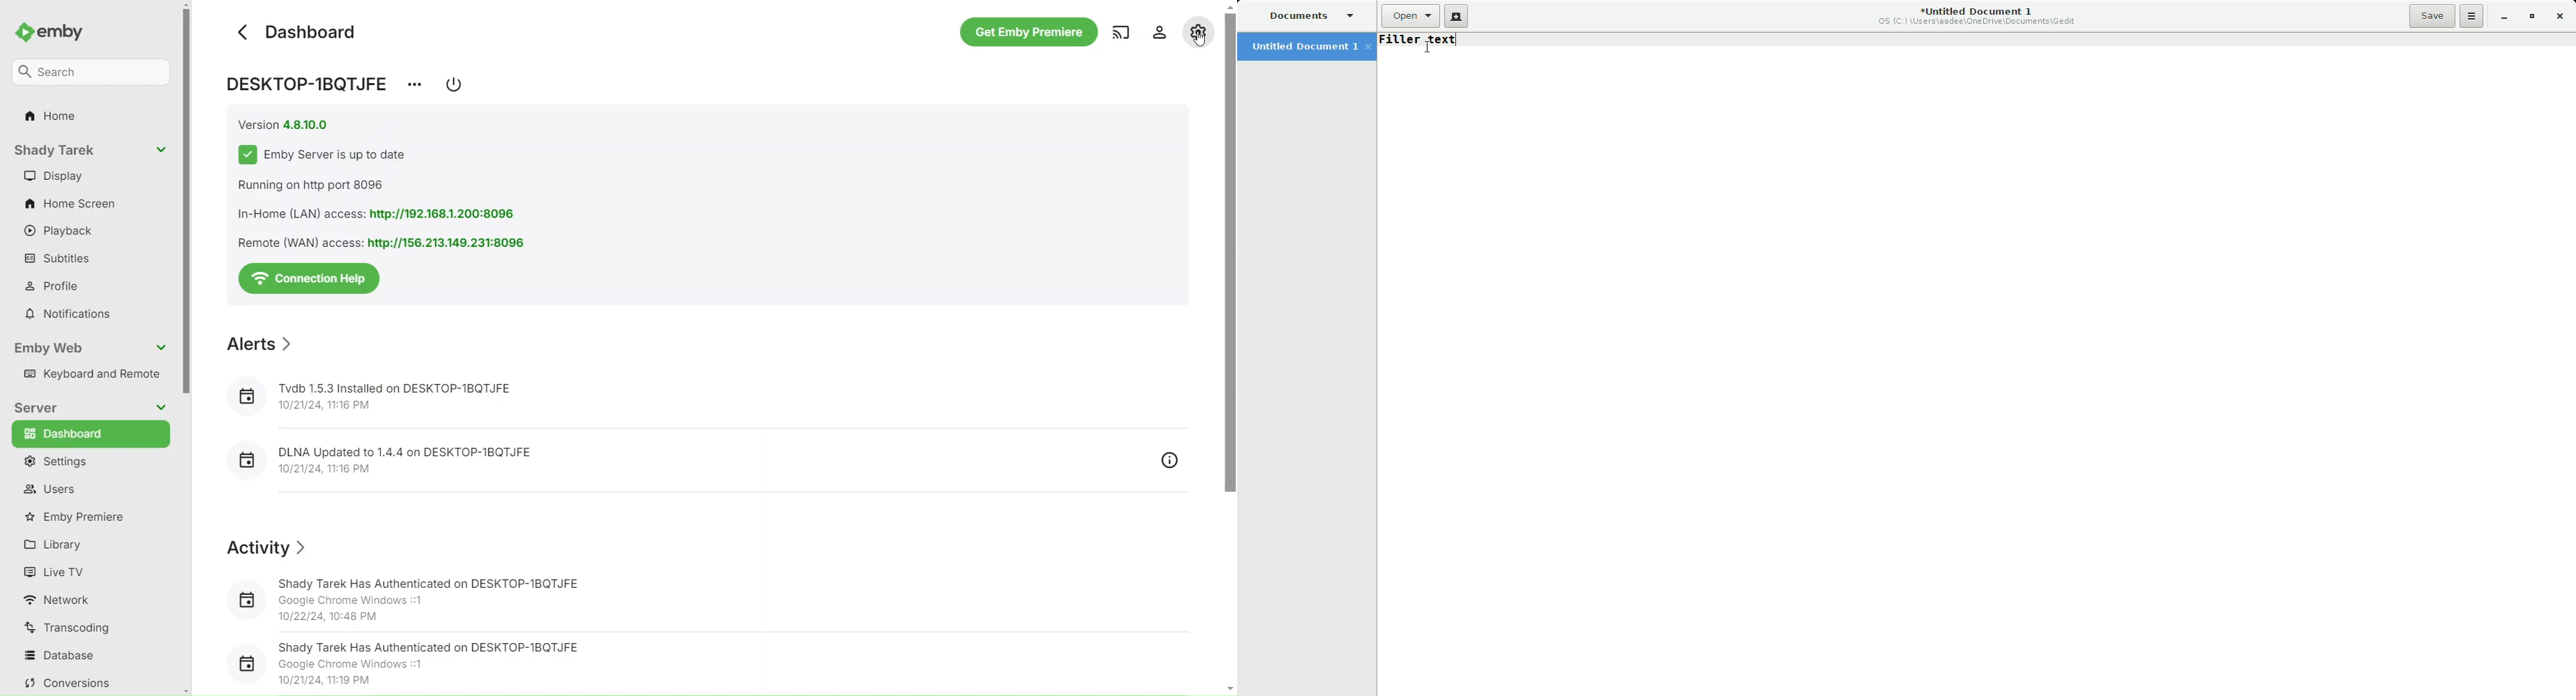  Describe the element at coordinates (1978, 17) in the screenshot. I see `Untitled Document 1` at that location.